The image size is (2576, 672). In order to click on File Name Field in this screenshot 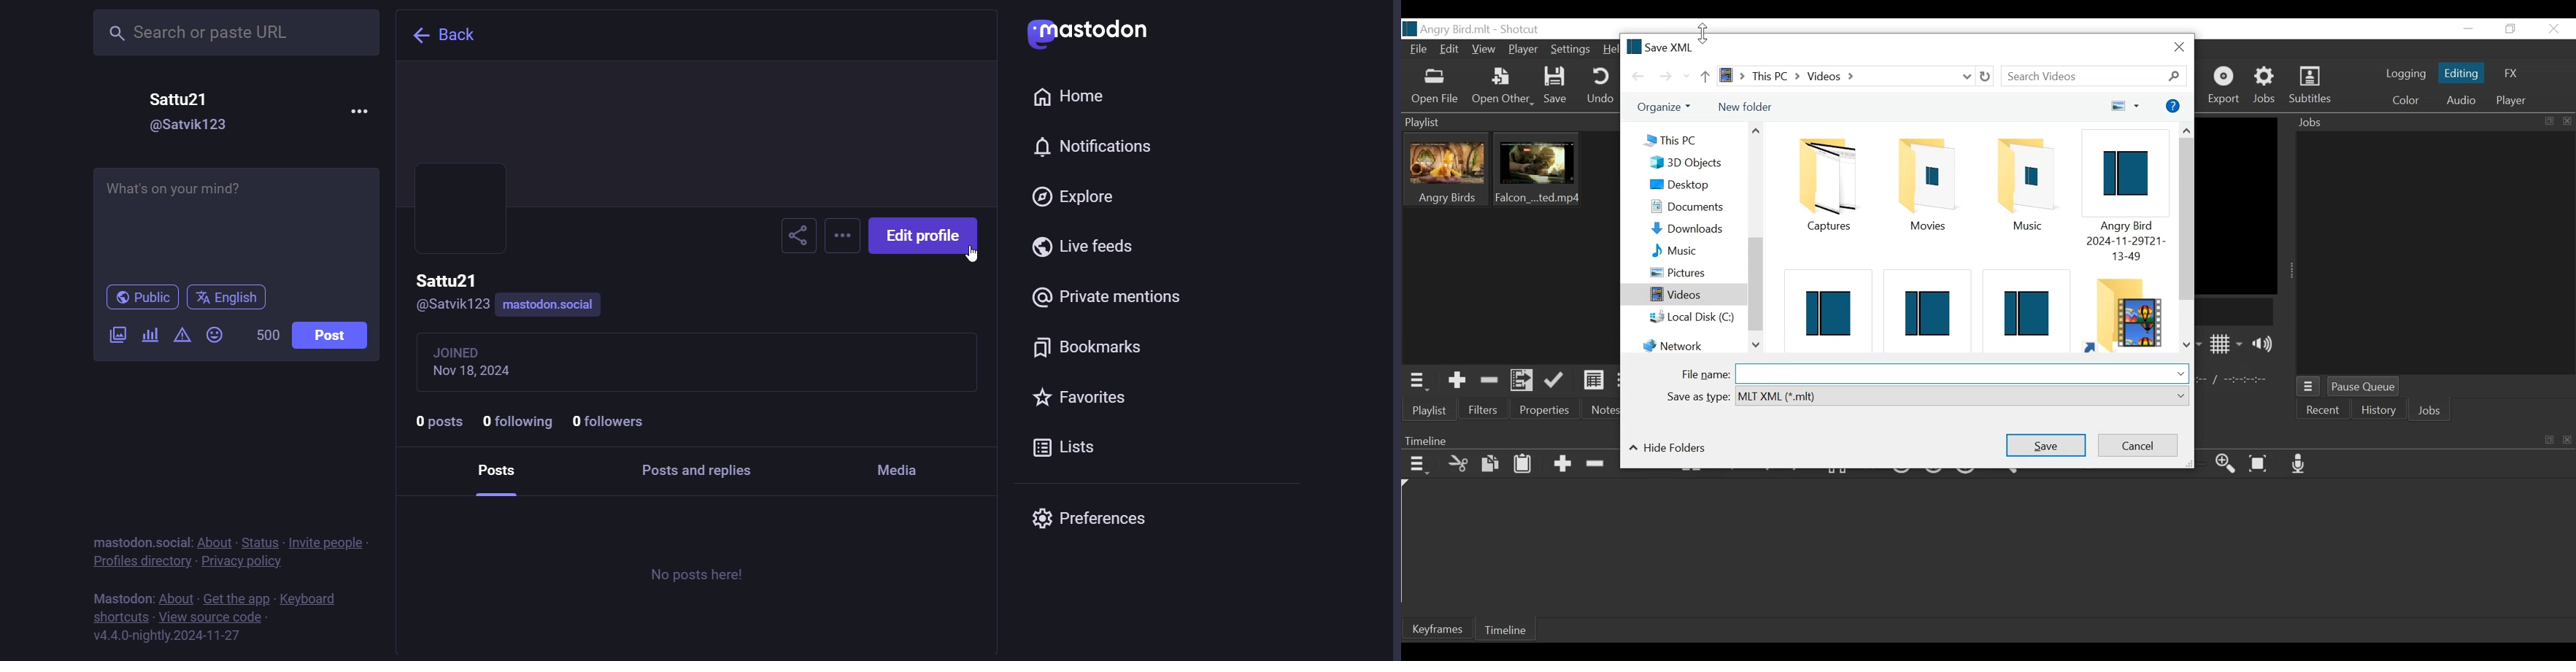, I will do `click(1962, 373)`.